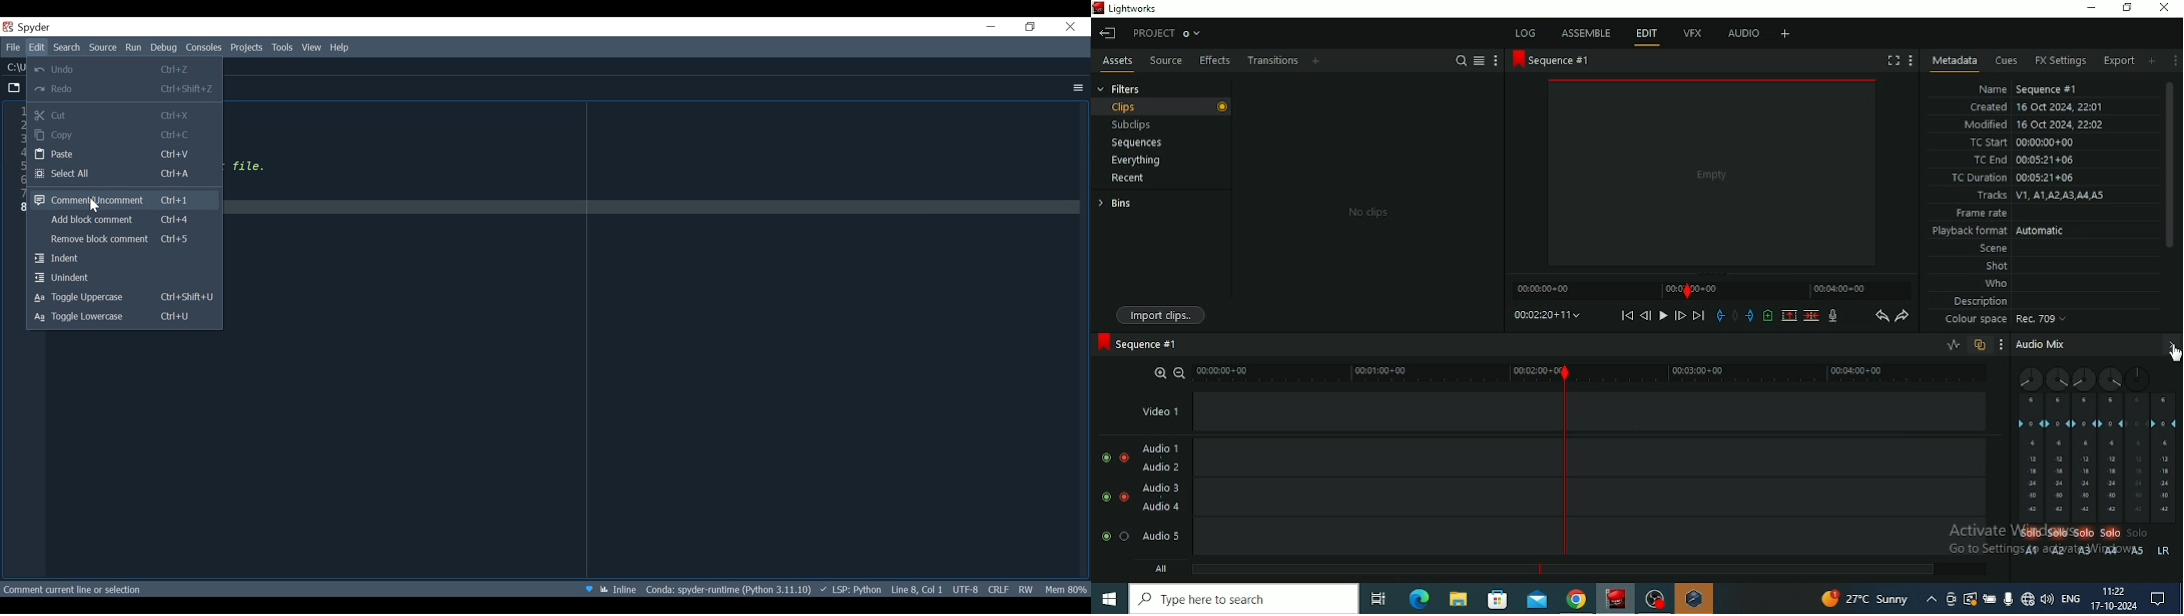 The image size is (2184, 616). What do you see at coordinates (2084, 534) in the screenshot?
I see `Solo this track` at bounding box center [2084, 534].